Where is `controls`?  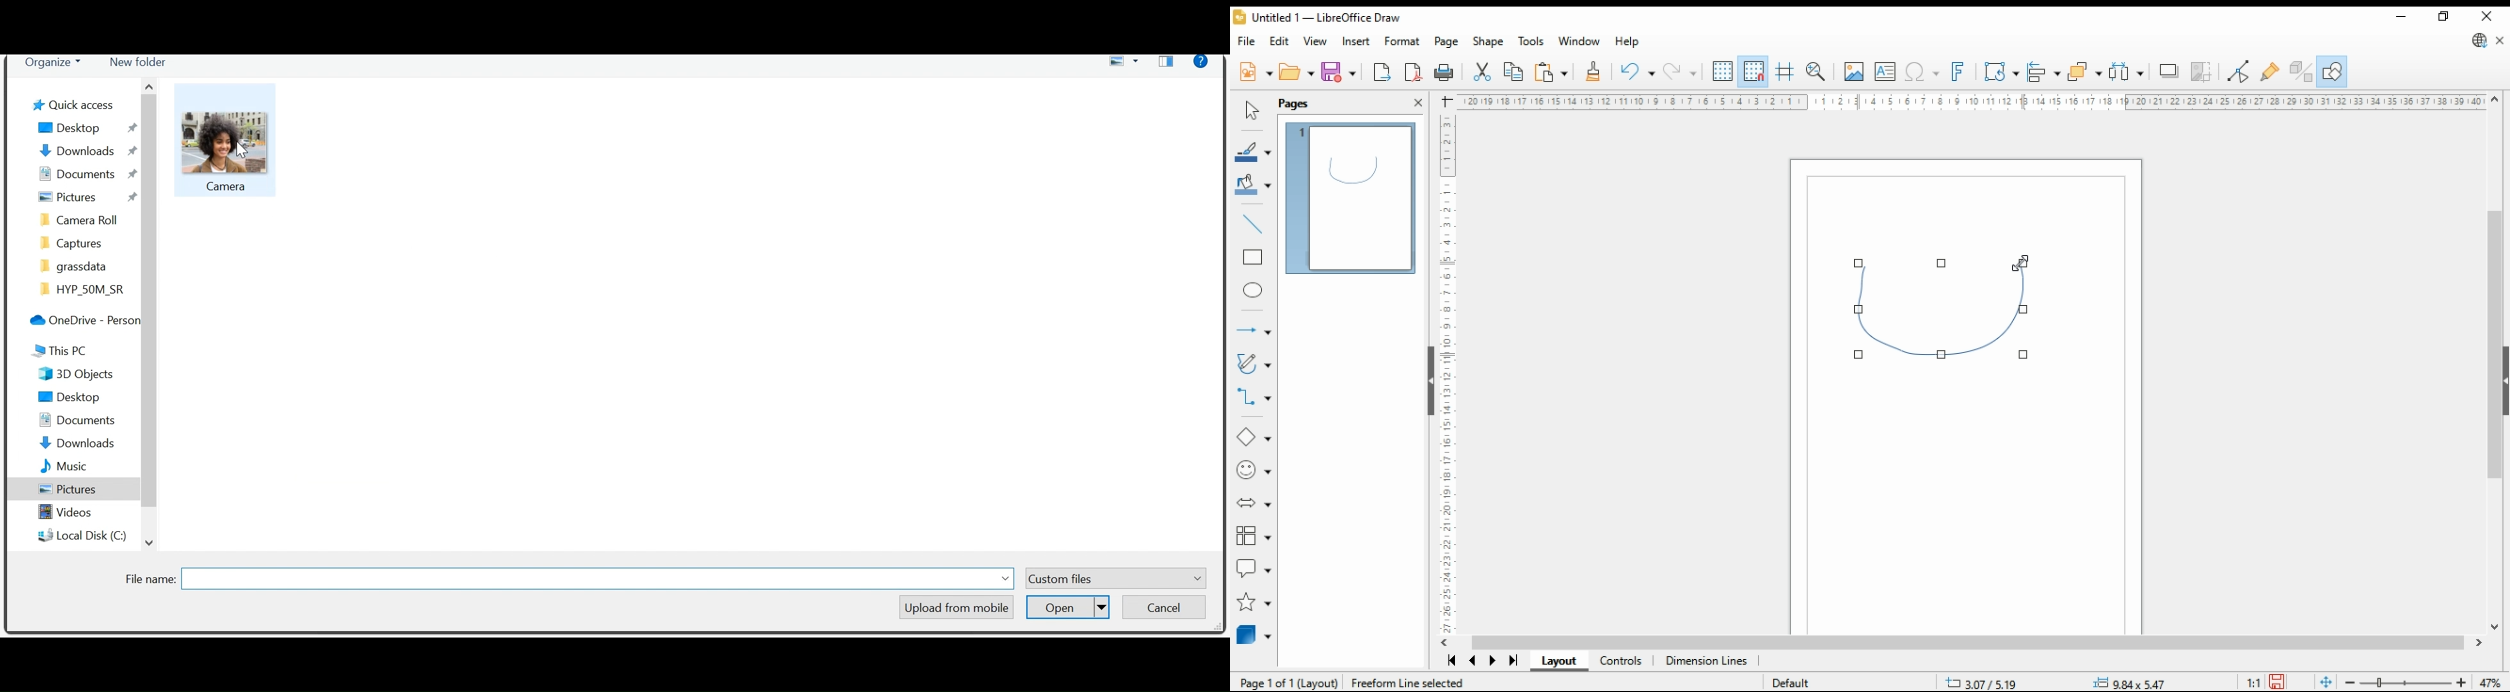 controls is located at coordinates (1624, 661).